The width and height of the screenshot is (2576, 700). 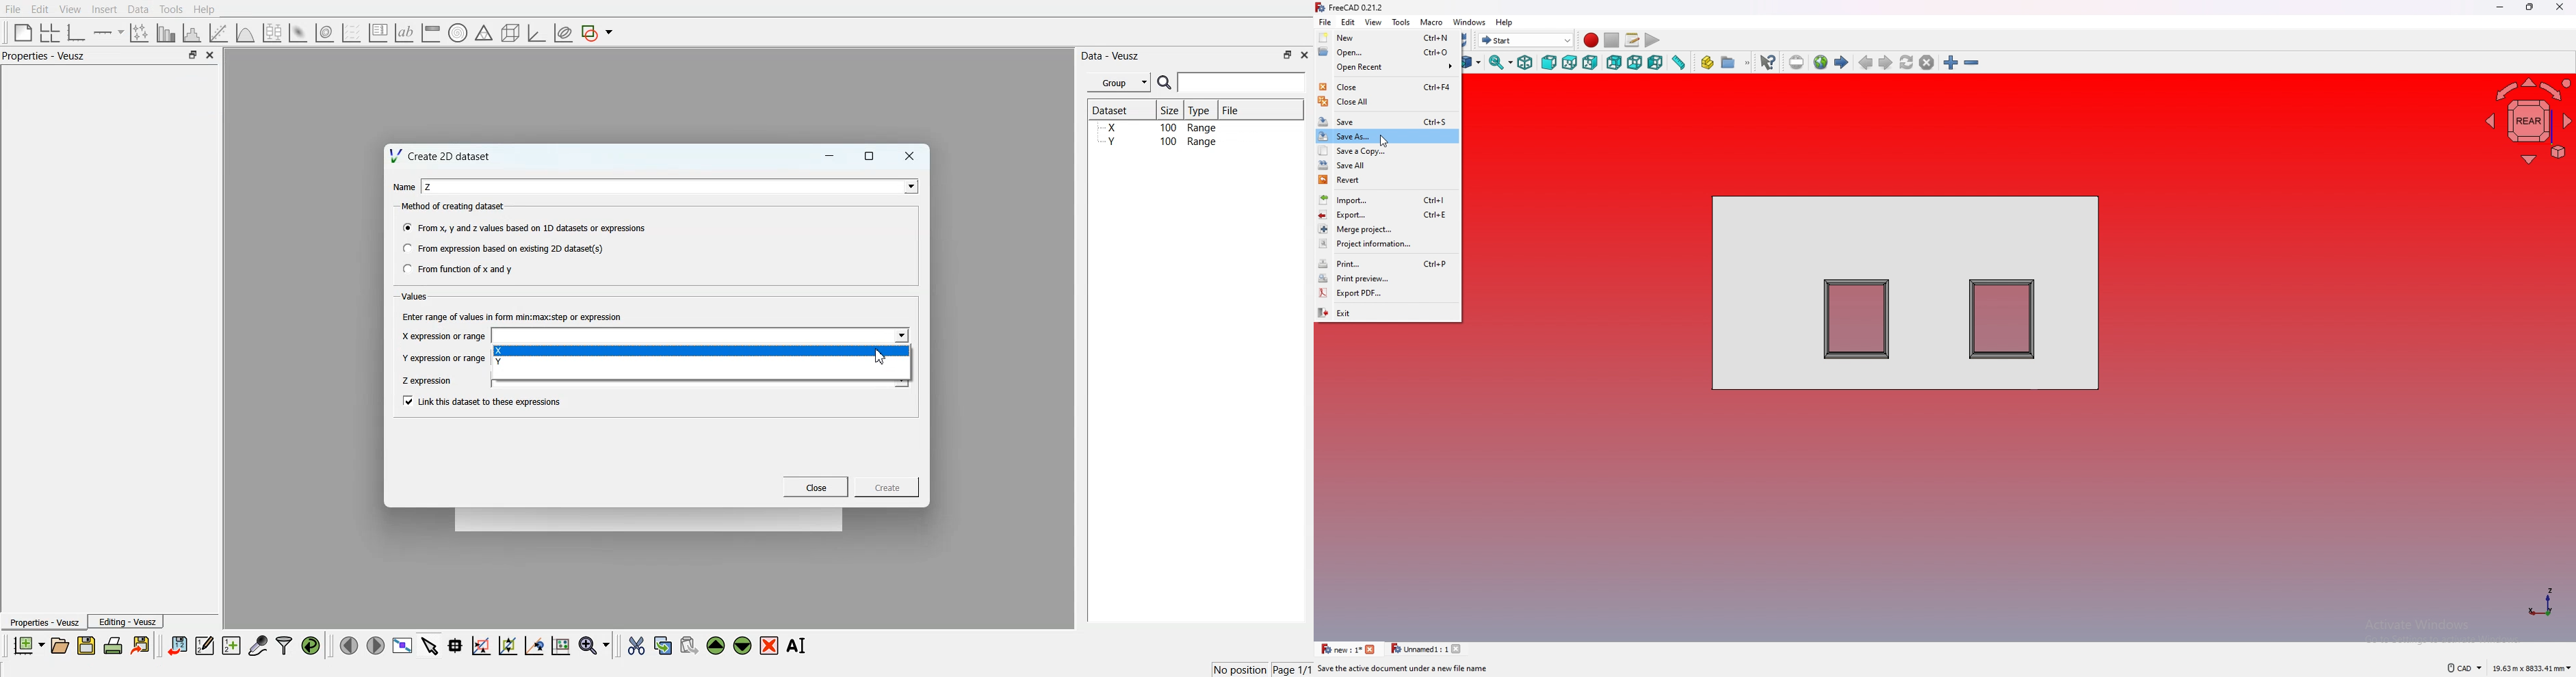 What do you see at coordinates (23, 32) in the screenshot?
I see `Blank page` at bounding box center [23, 32].